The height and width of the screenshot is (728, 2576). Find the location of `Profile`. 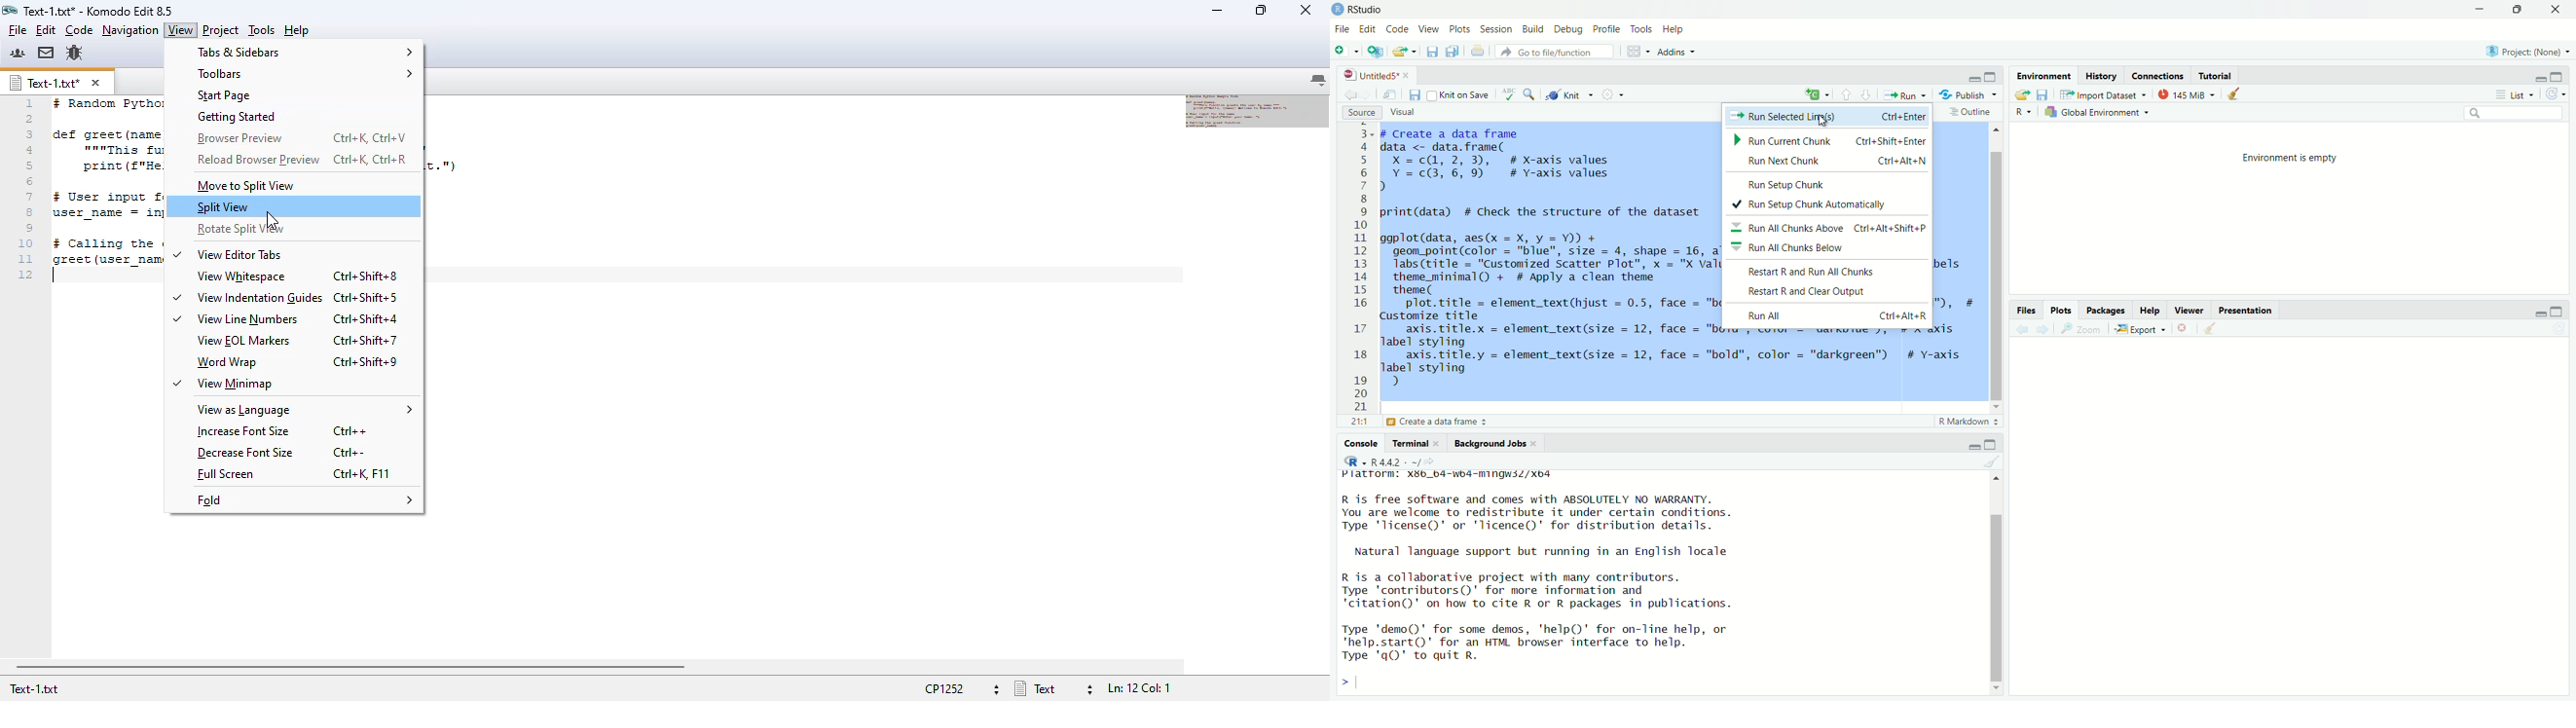

Profile is located at coordinates (1608, 30).